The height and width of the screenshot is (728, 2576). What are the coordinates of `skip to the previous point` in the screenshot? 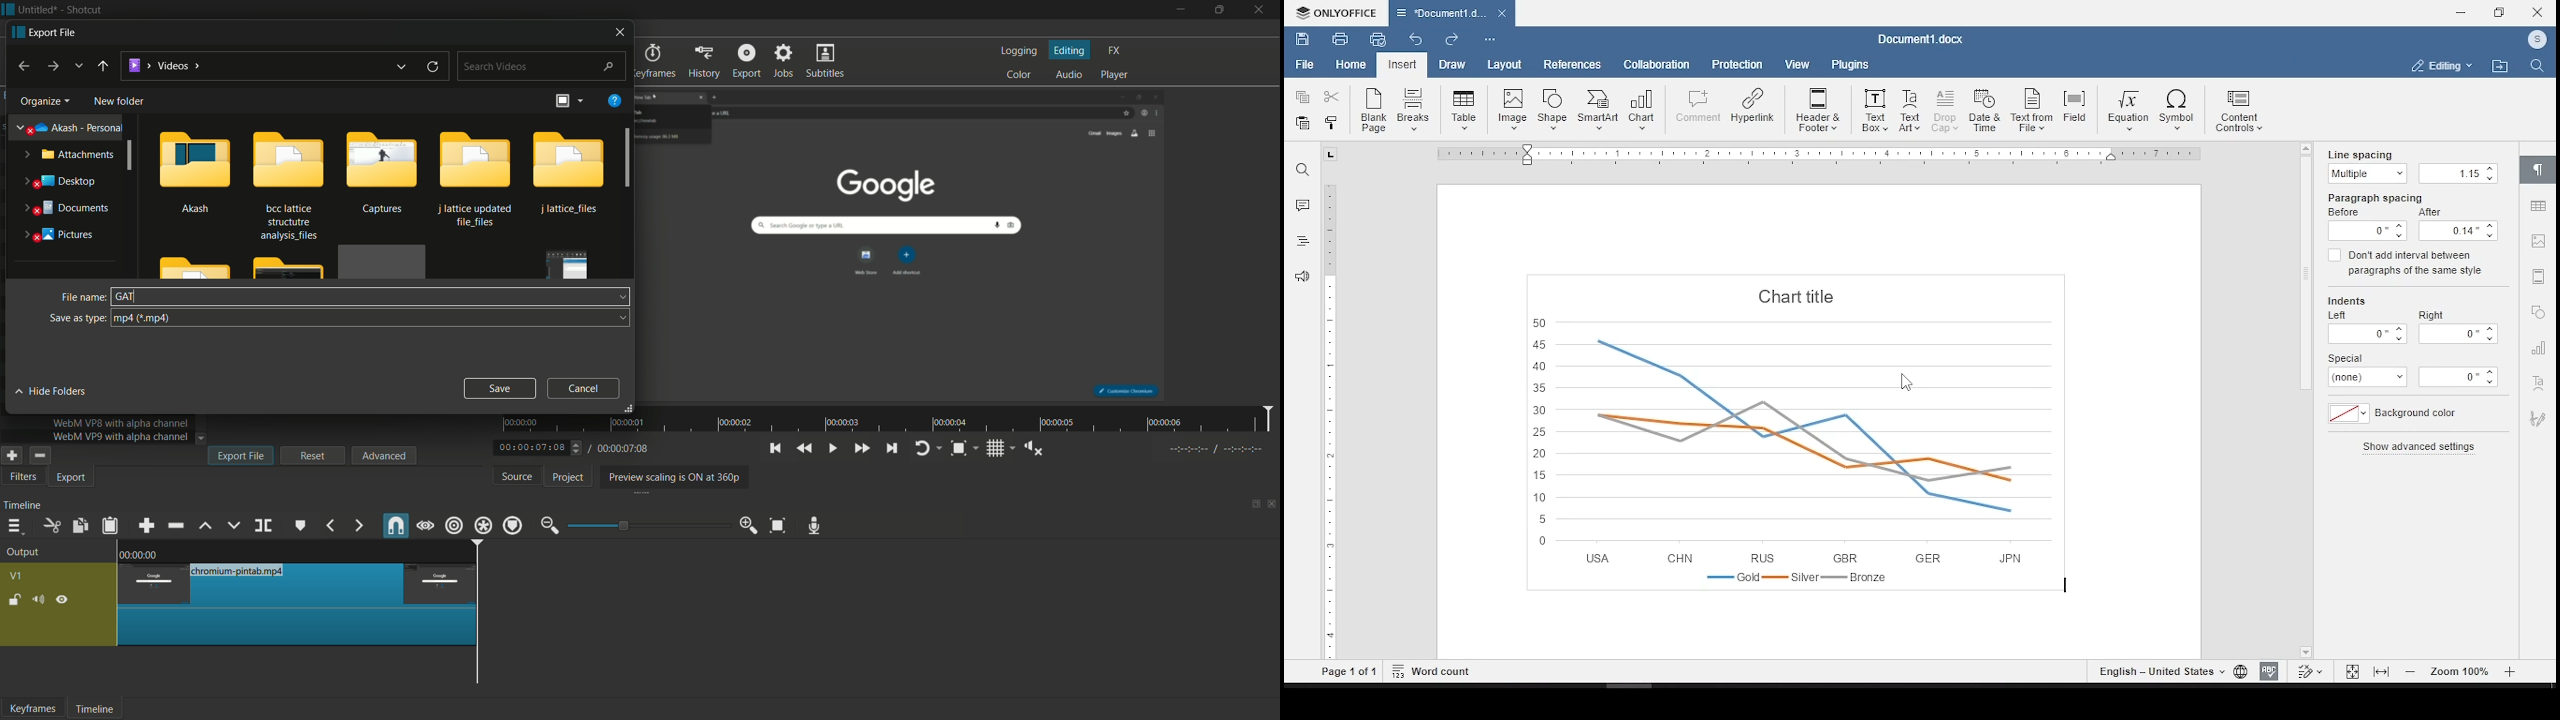 It's located at (774, 448).